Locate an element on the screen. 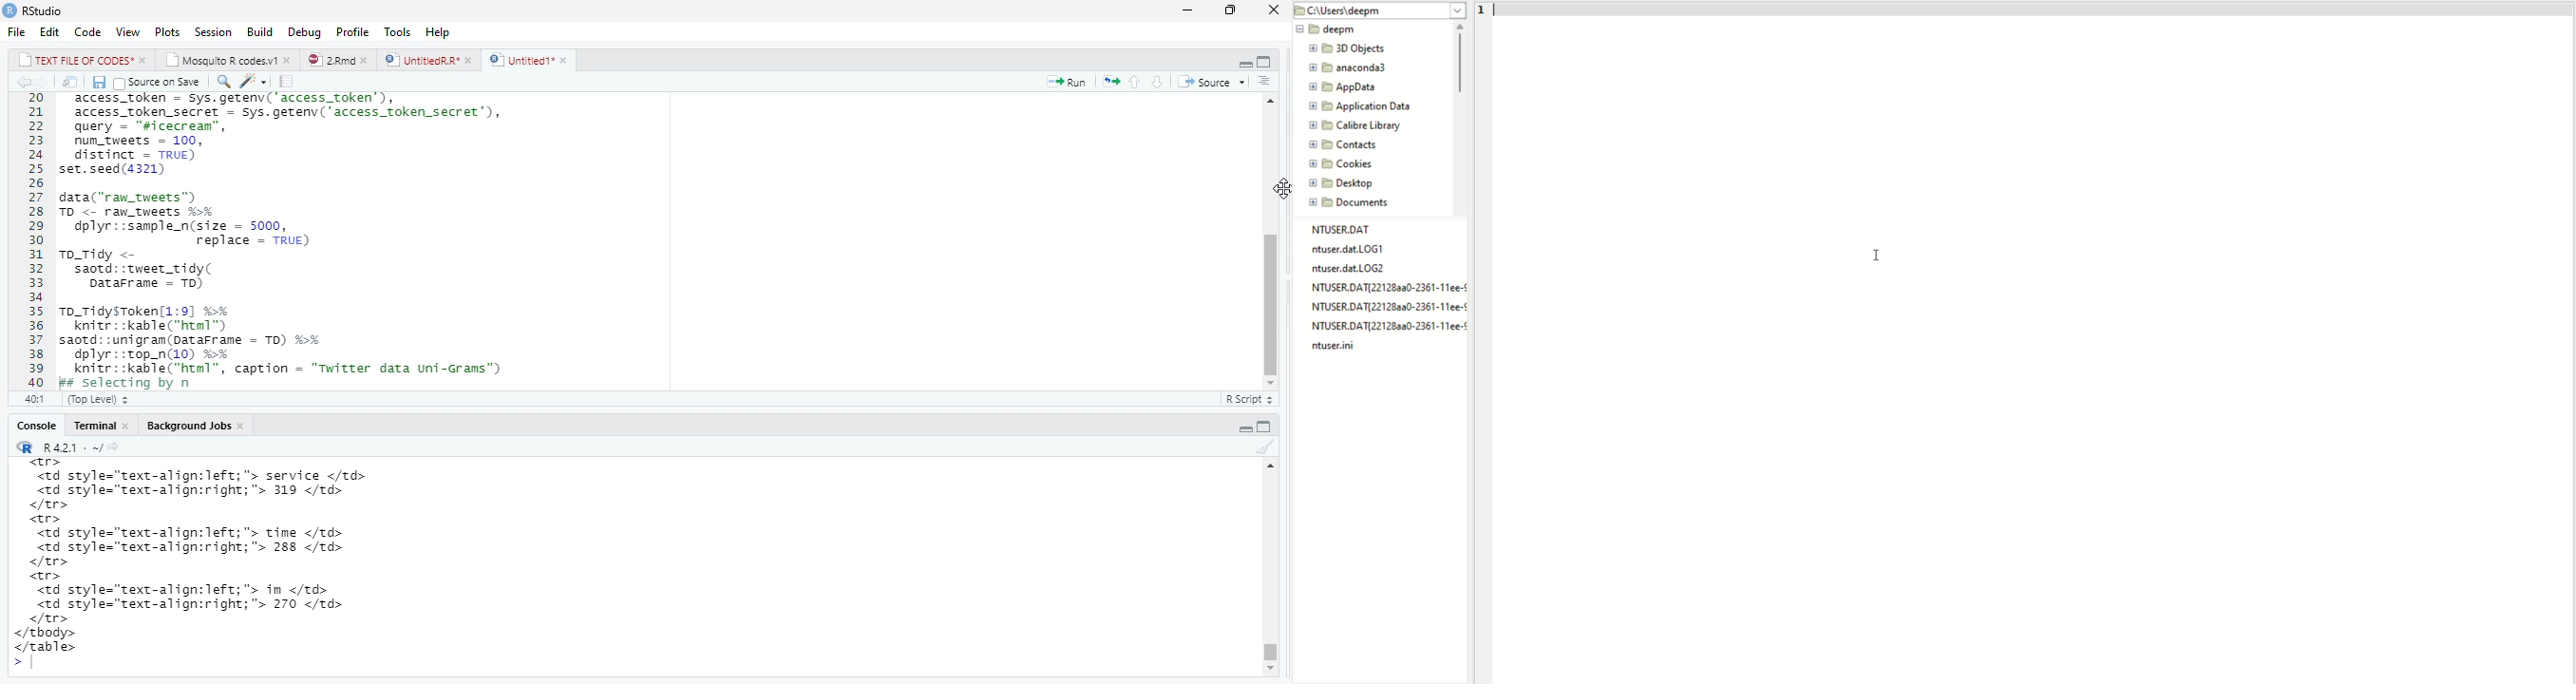 The image size is (2576, 700). © 2”md is located at coordinates (339, 61).